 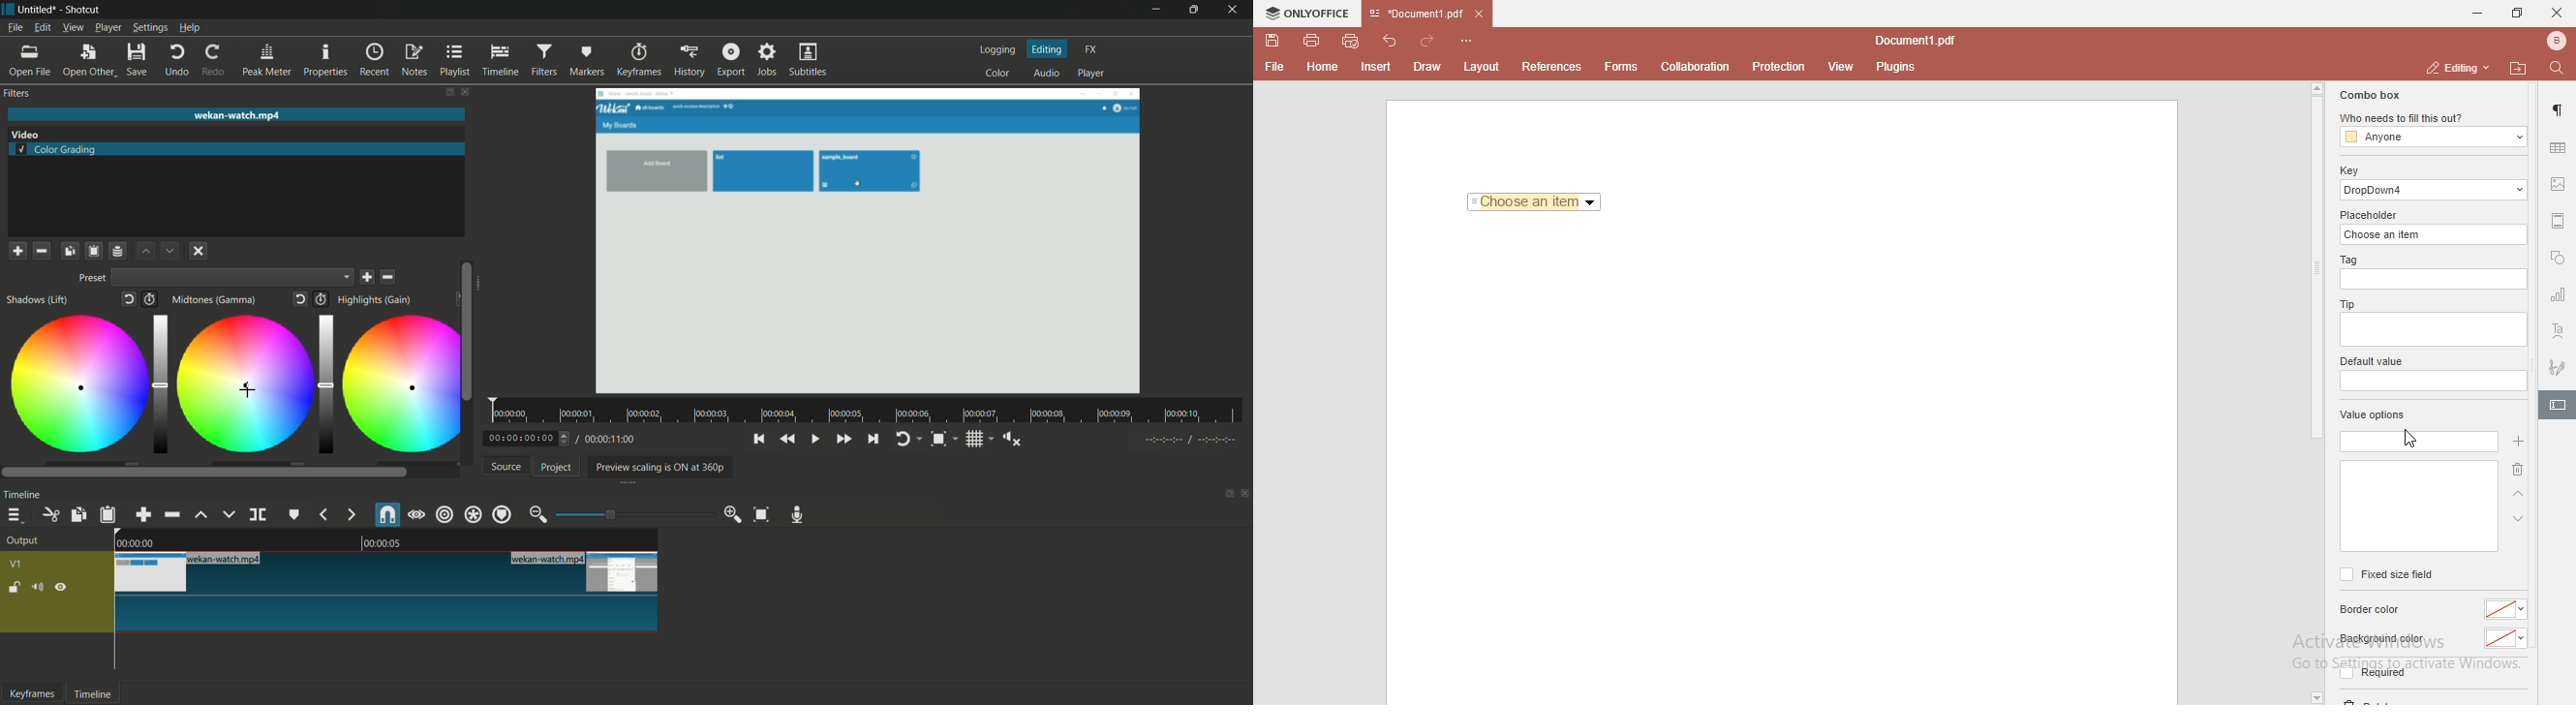 What do you see at coordinates (996, 50) in the screenshot?
I see `logging` at bounding box center [996, 50].